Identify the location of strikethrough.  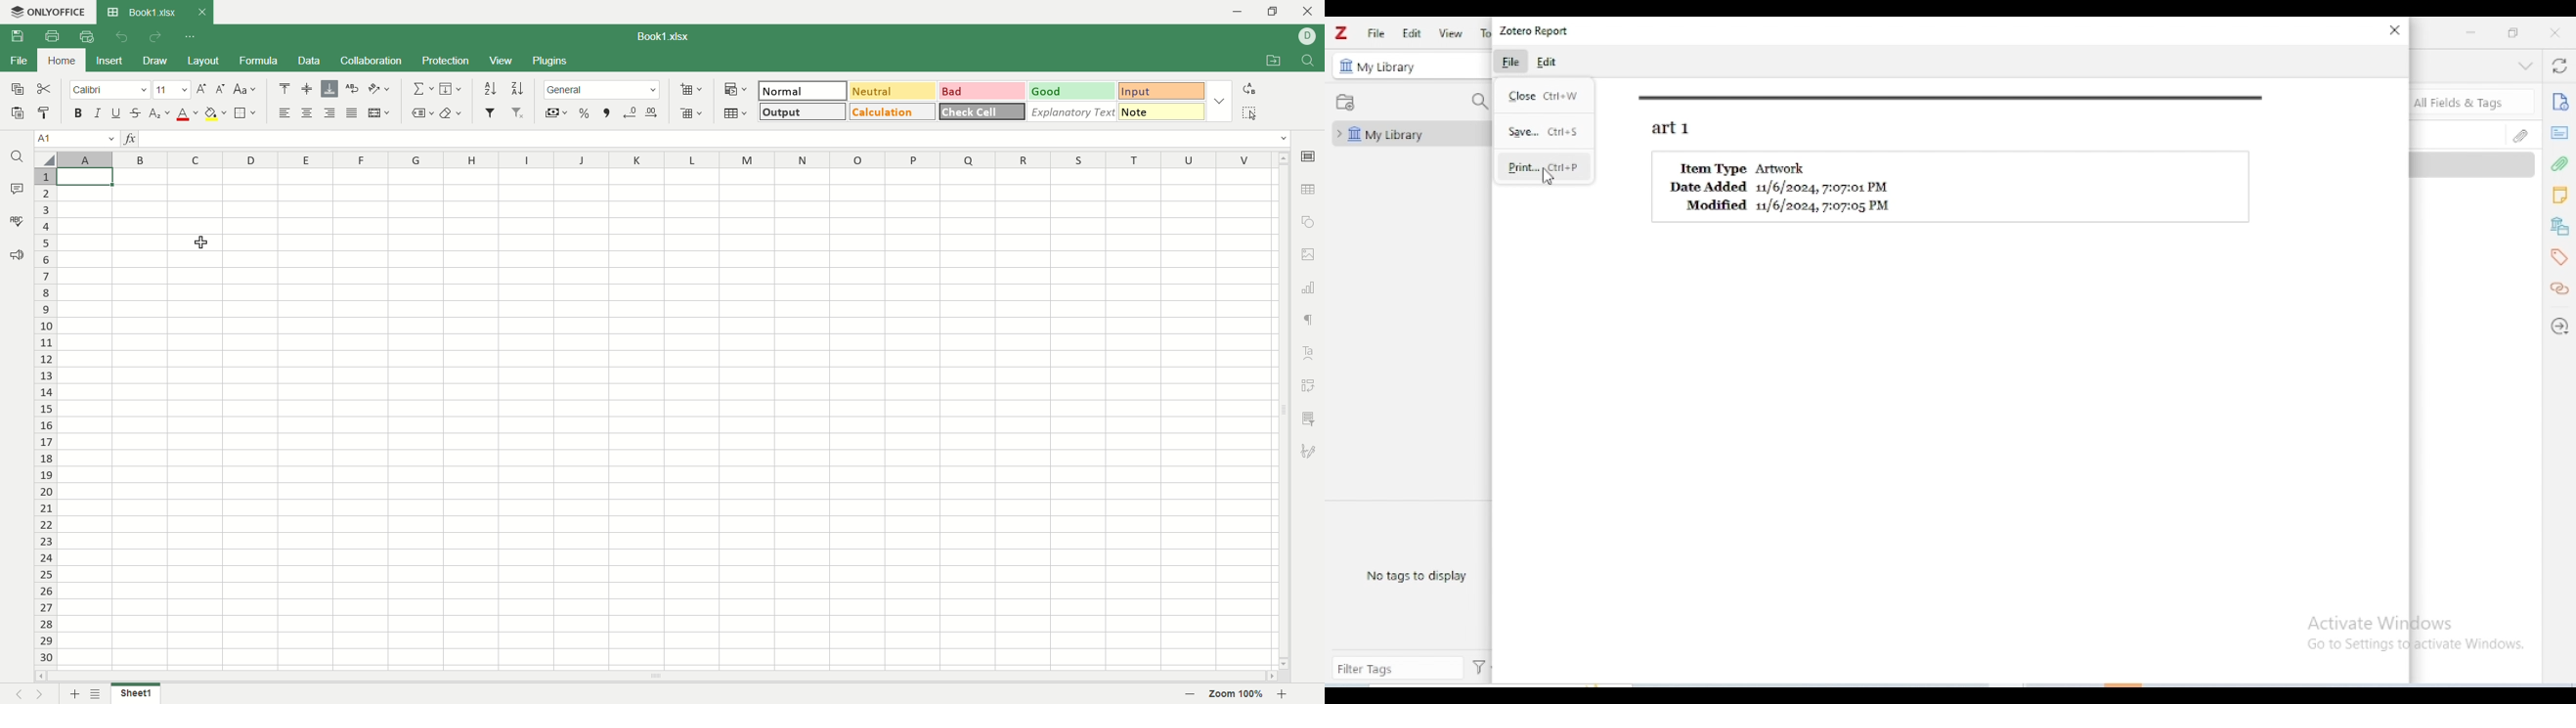
(135, 113).